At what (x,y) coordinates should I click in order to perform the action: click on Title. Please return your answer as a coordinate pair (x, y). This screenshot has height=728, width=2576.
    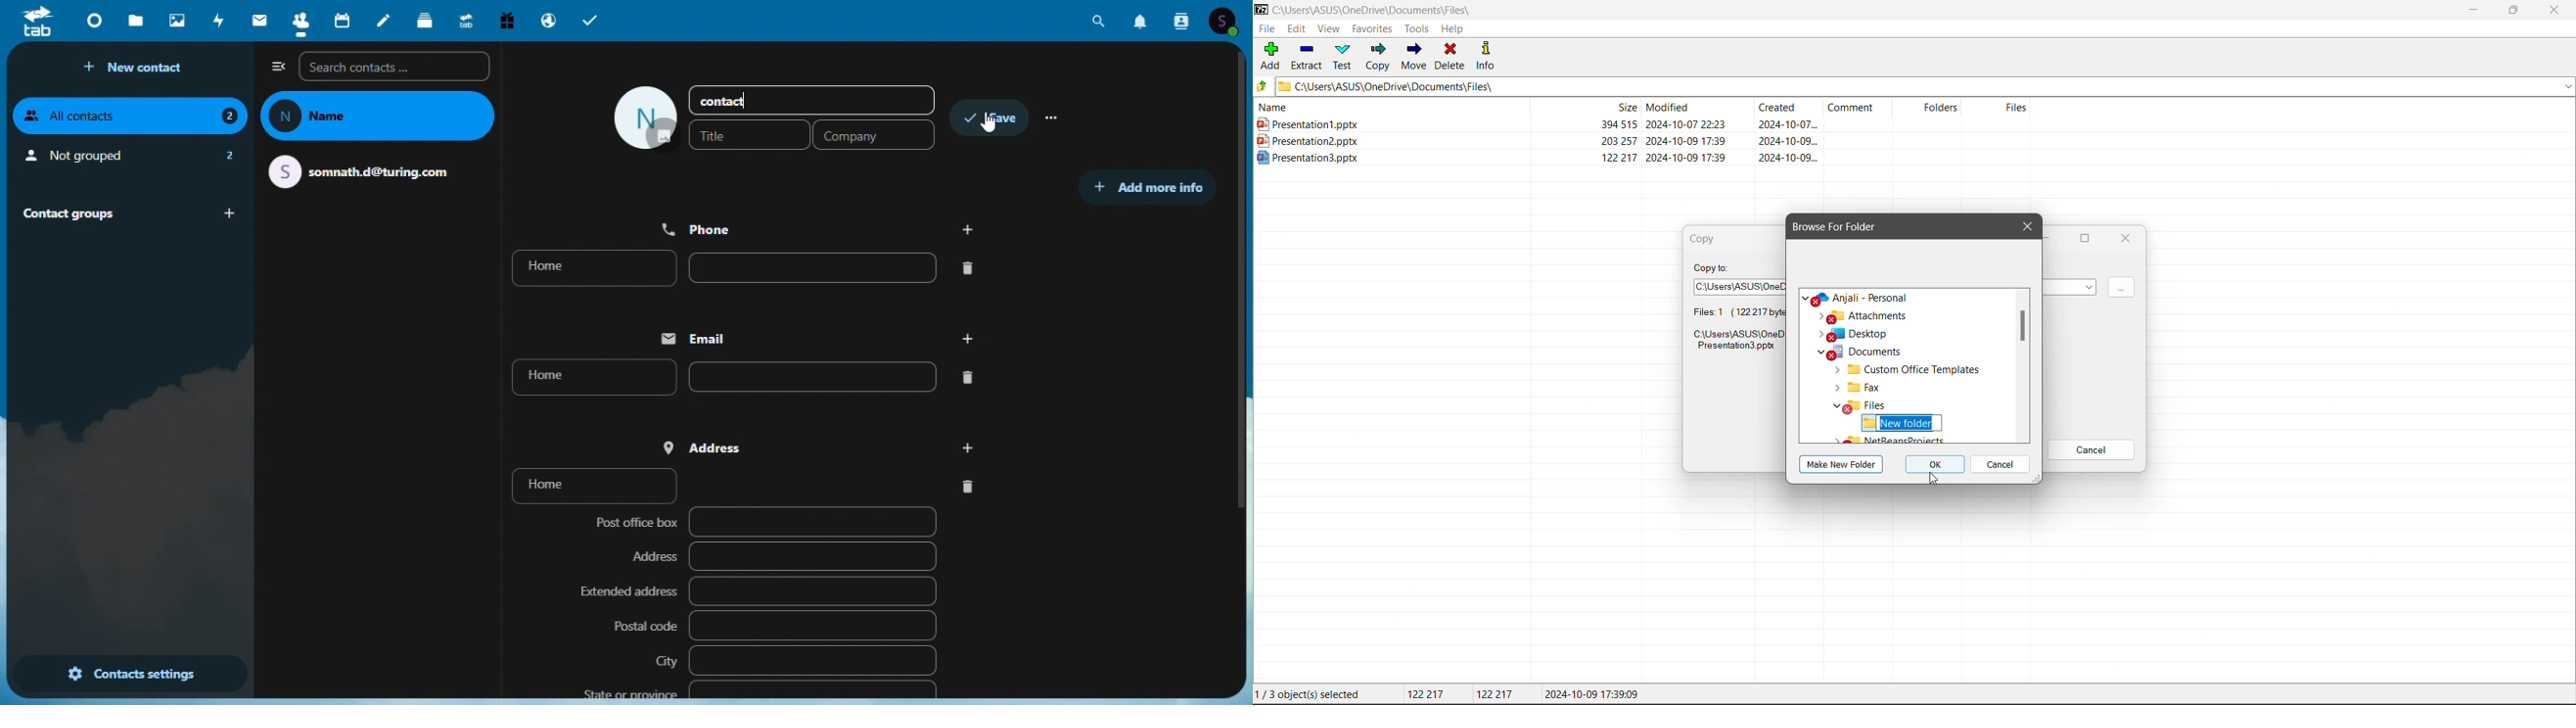
    Looking at the image, I should click on (749, 134).